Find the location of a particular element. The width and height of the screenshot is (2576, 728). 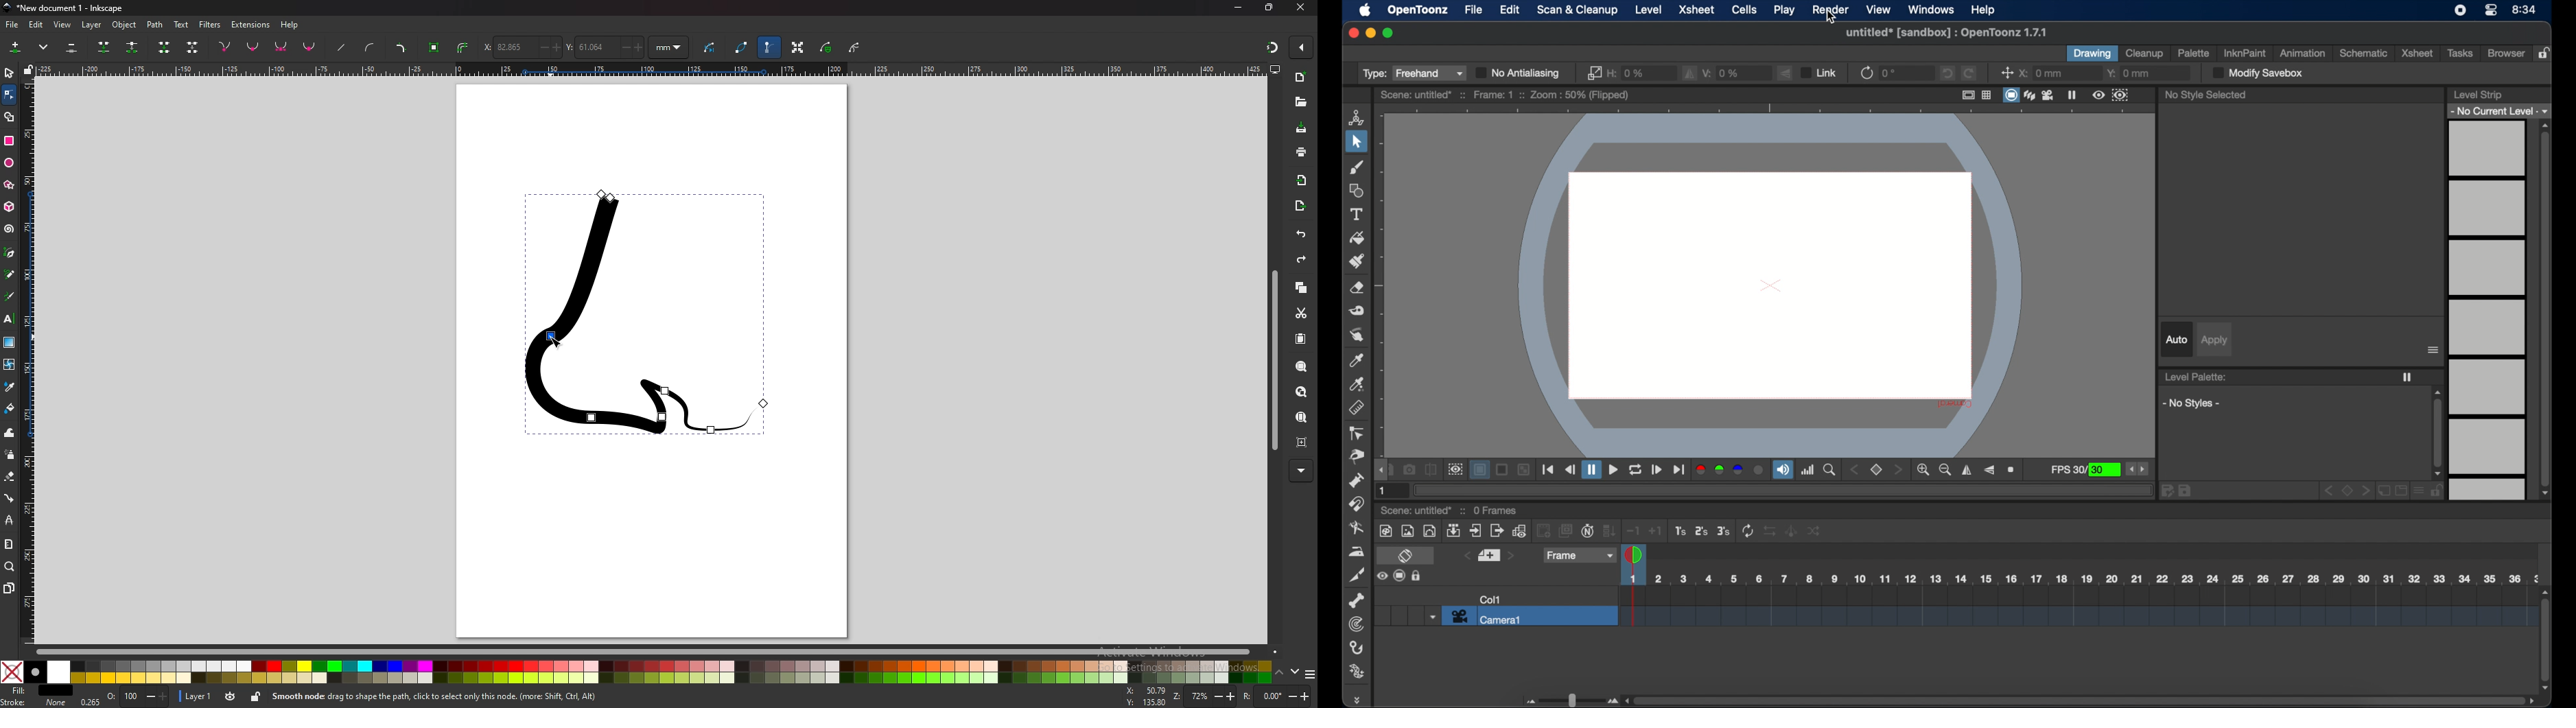

cursor is located at coordinates (1832, 18).